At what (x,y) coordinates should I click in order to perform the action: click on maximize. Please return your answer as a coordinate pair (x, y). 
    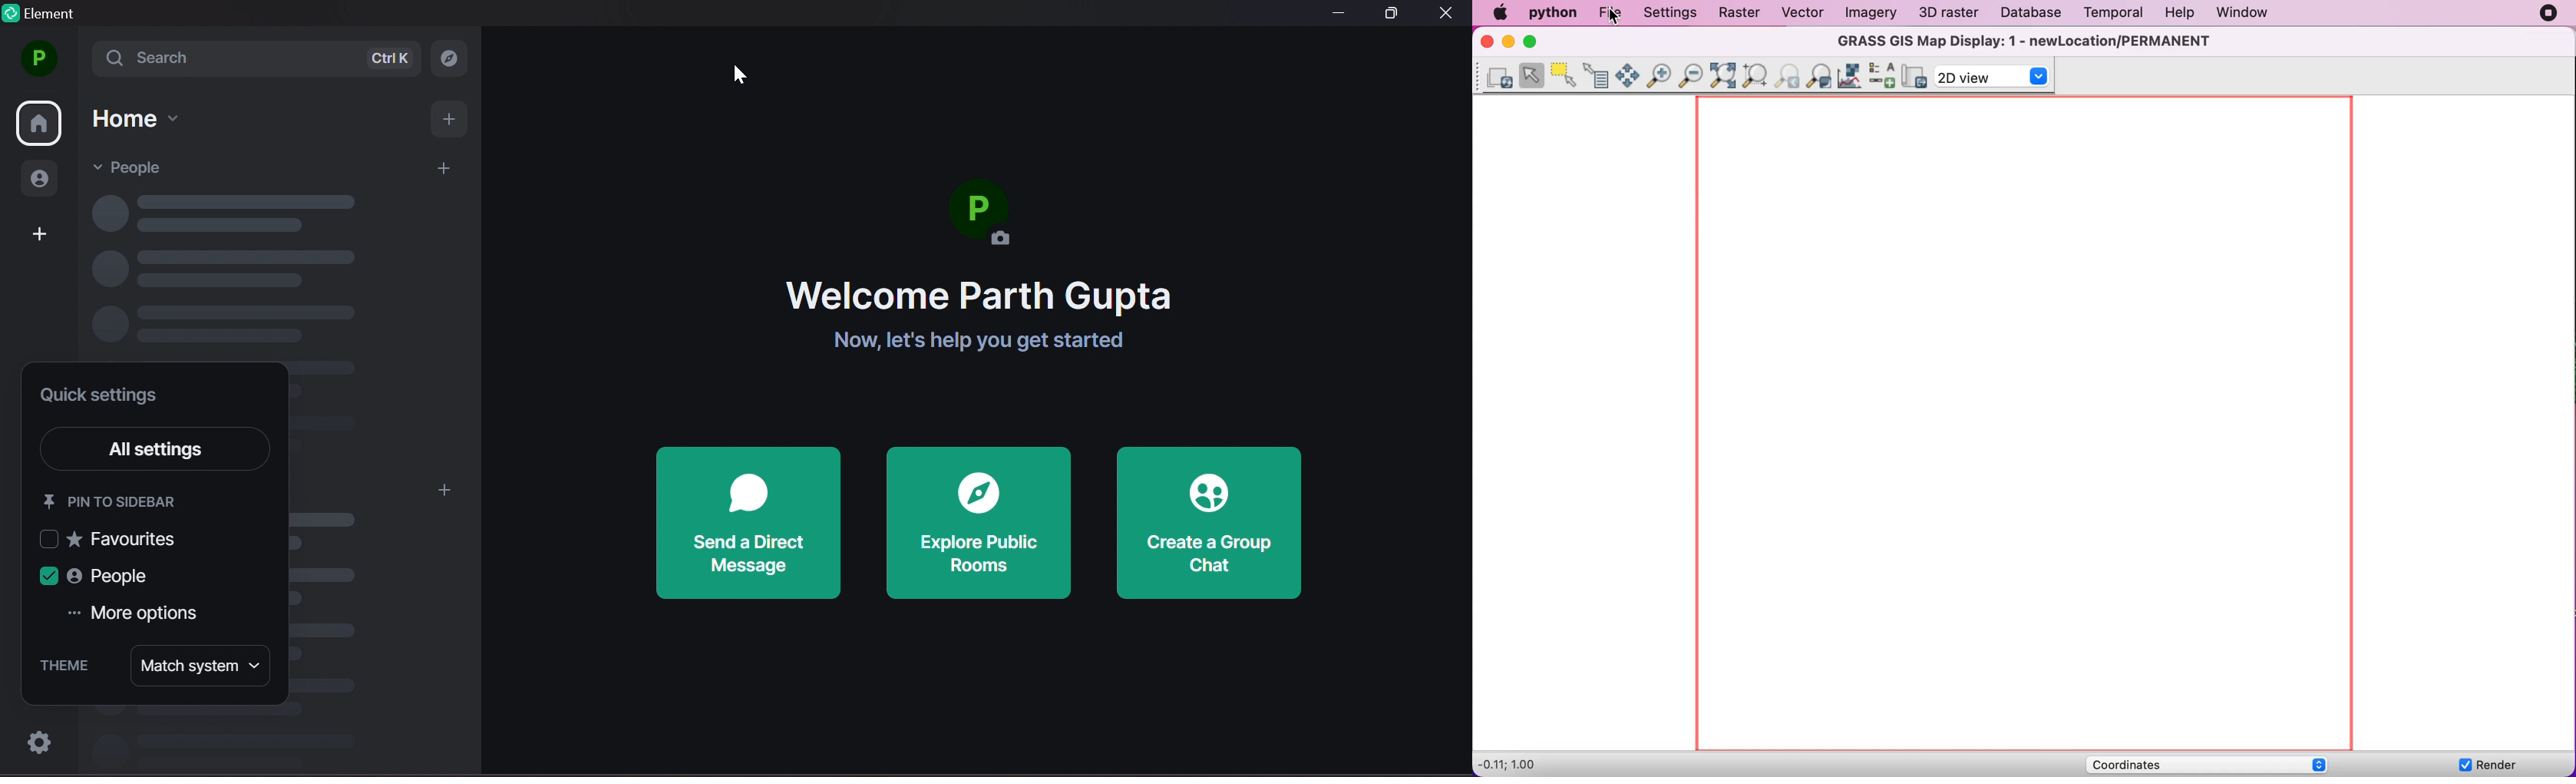
    Looking at the image, I should click on (1395, 13).